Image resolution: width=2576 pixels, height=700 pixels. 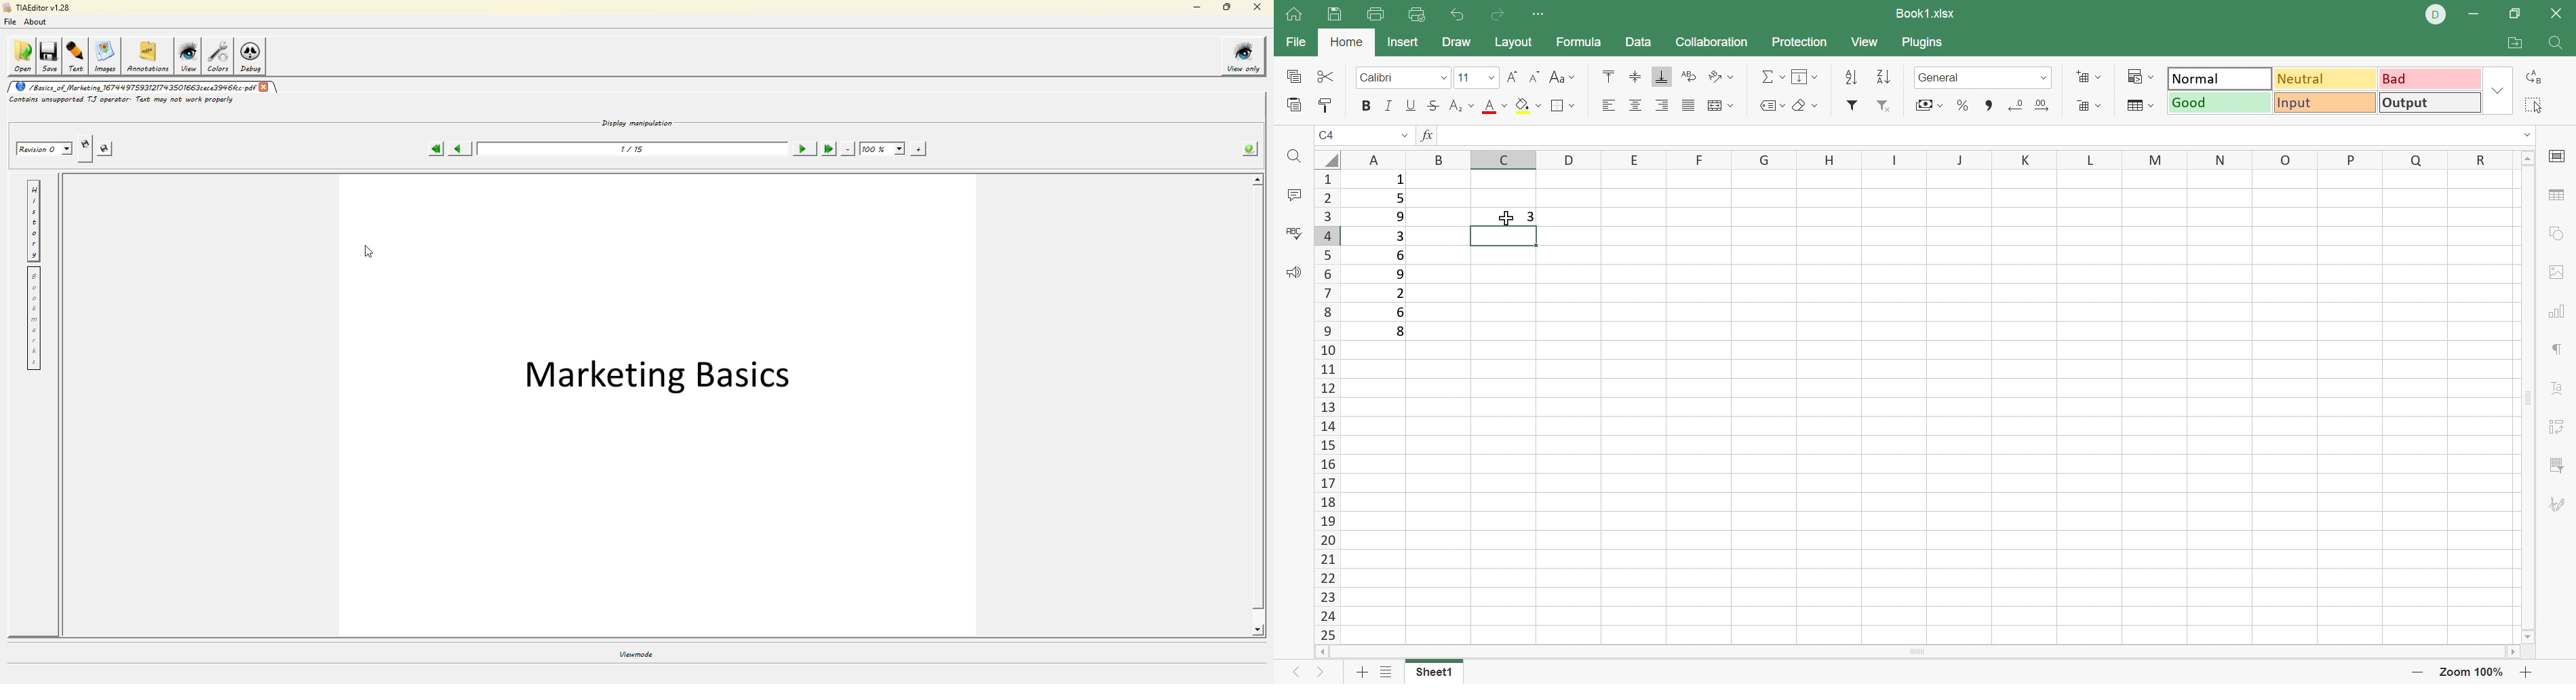 I want to click on Format as table template, so click(x=2143, y=107).